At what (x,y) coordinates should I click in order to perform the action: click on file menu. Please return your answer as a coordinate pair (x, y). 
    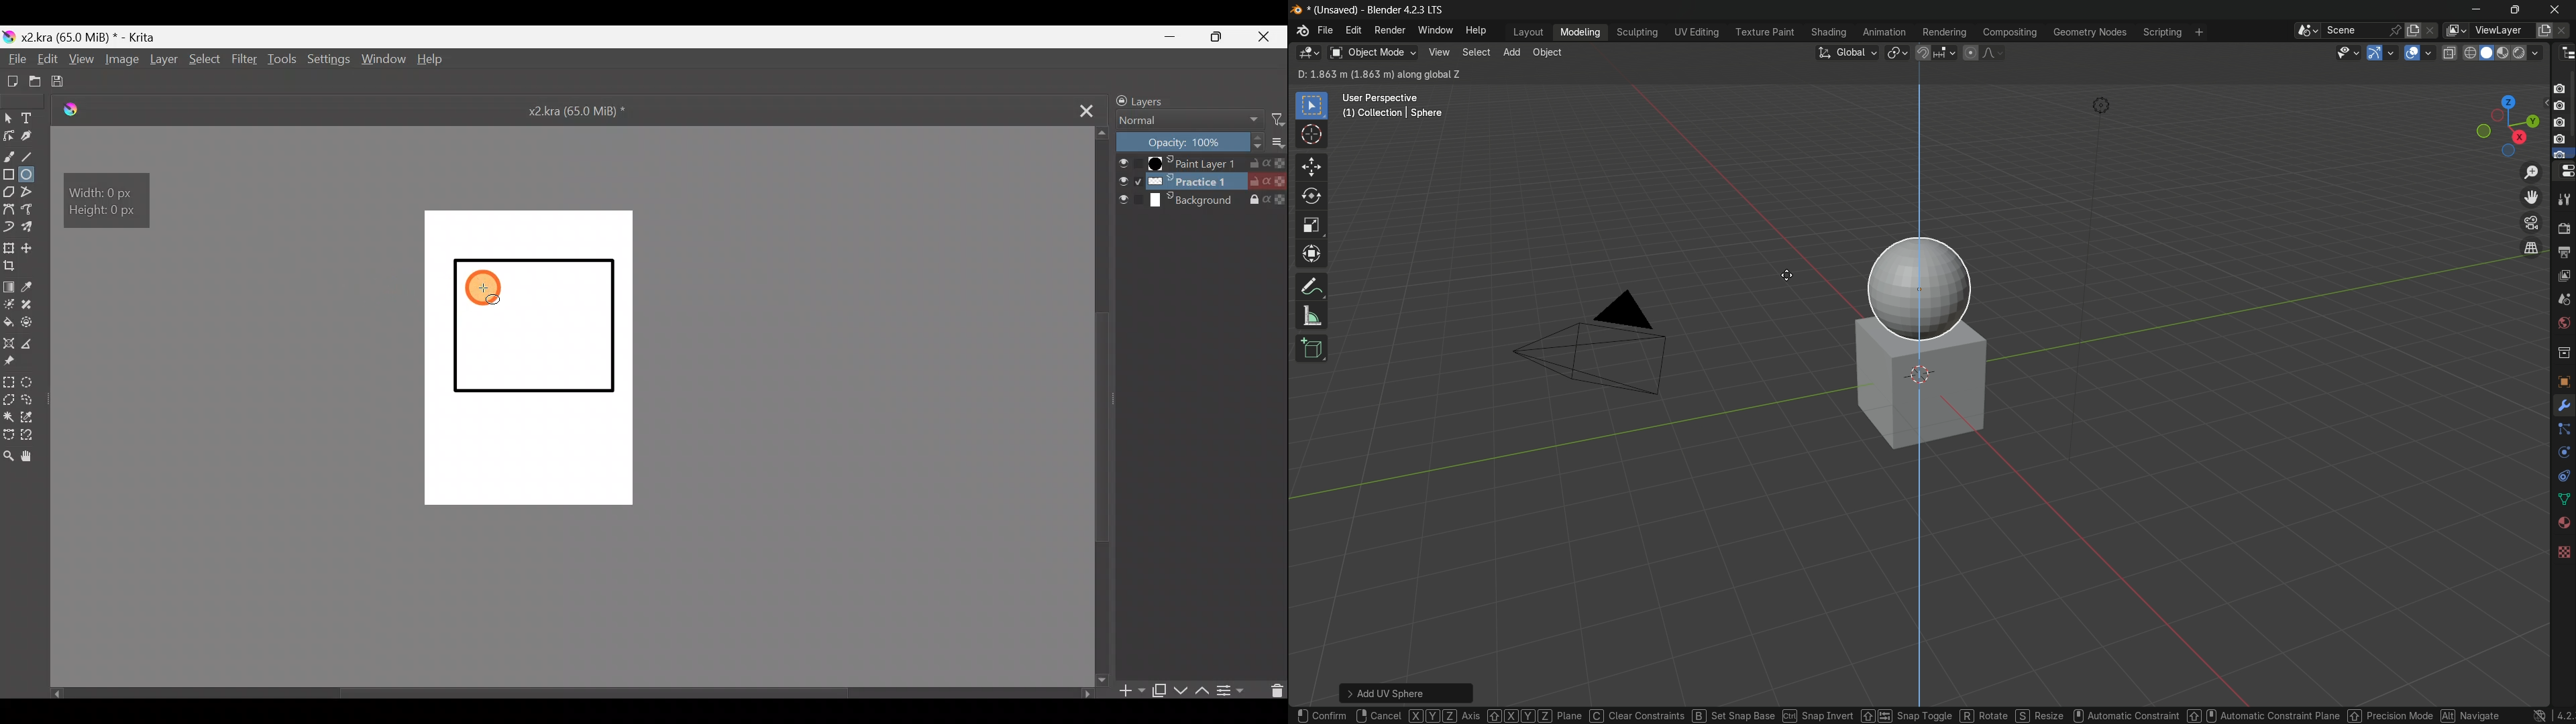
    Looking at the image, I should click on (1326, 31).